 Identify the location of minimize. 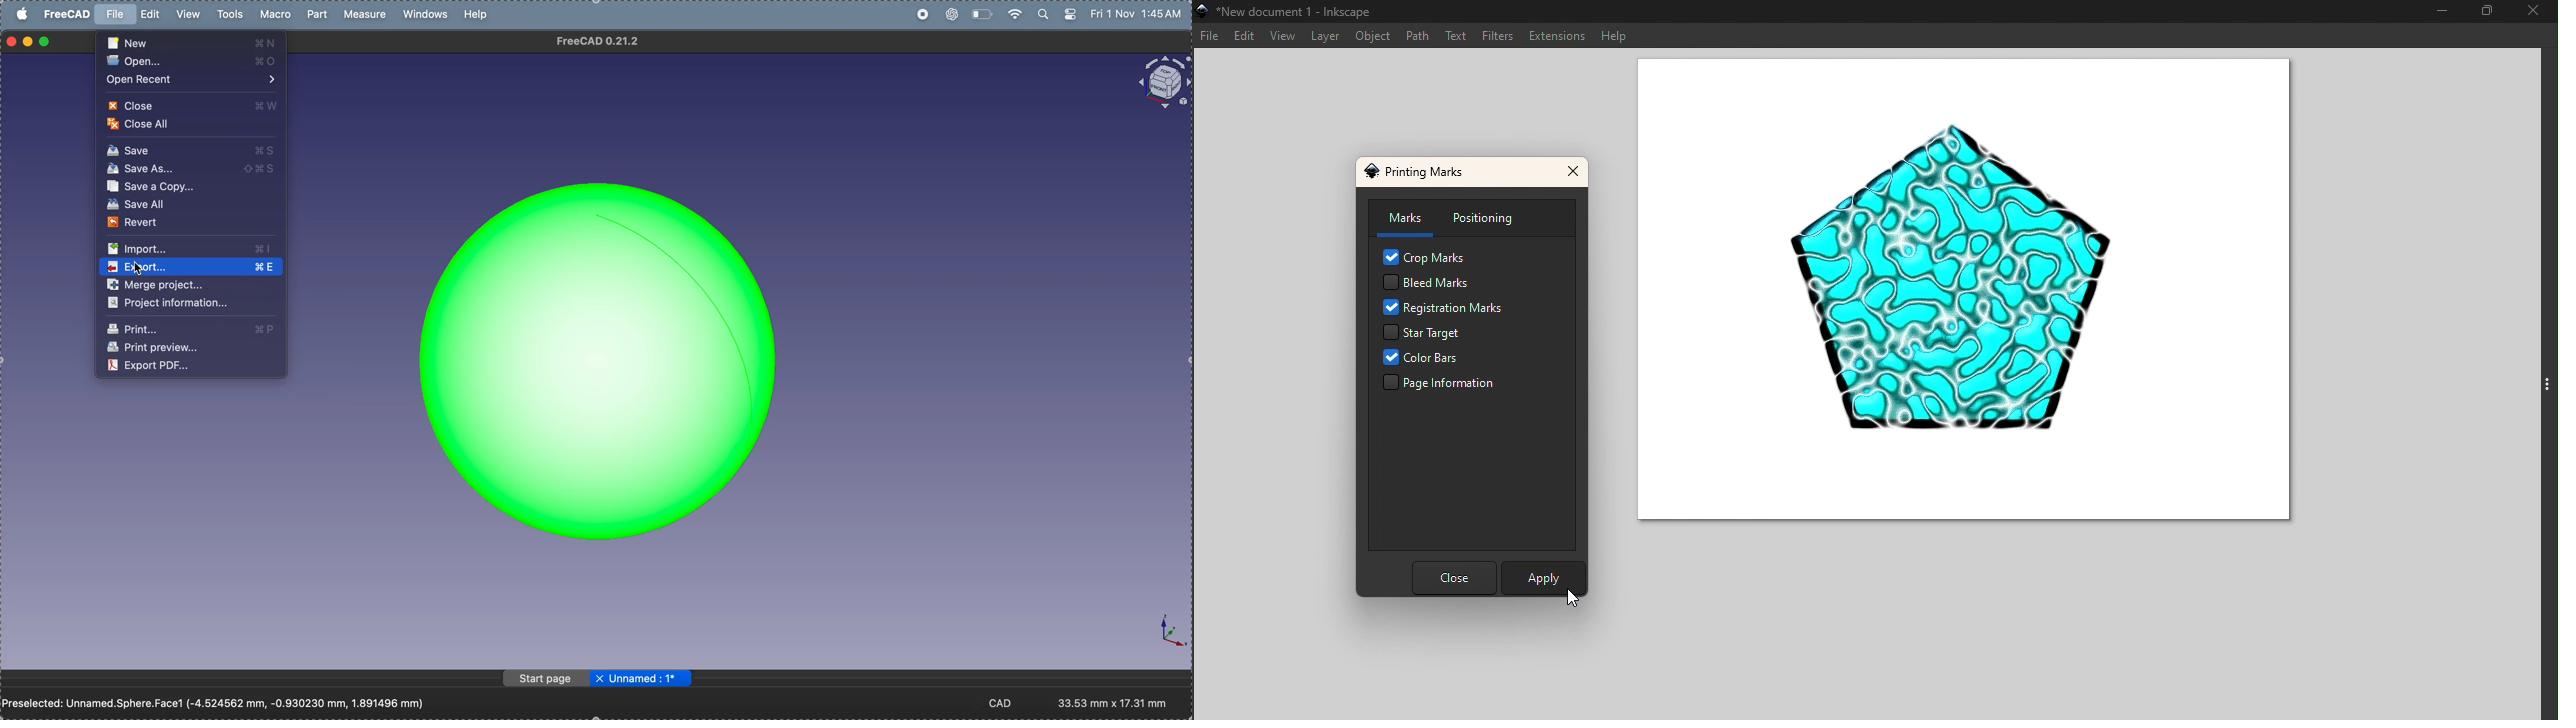
(28, 41).